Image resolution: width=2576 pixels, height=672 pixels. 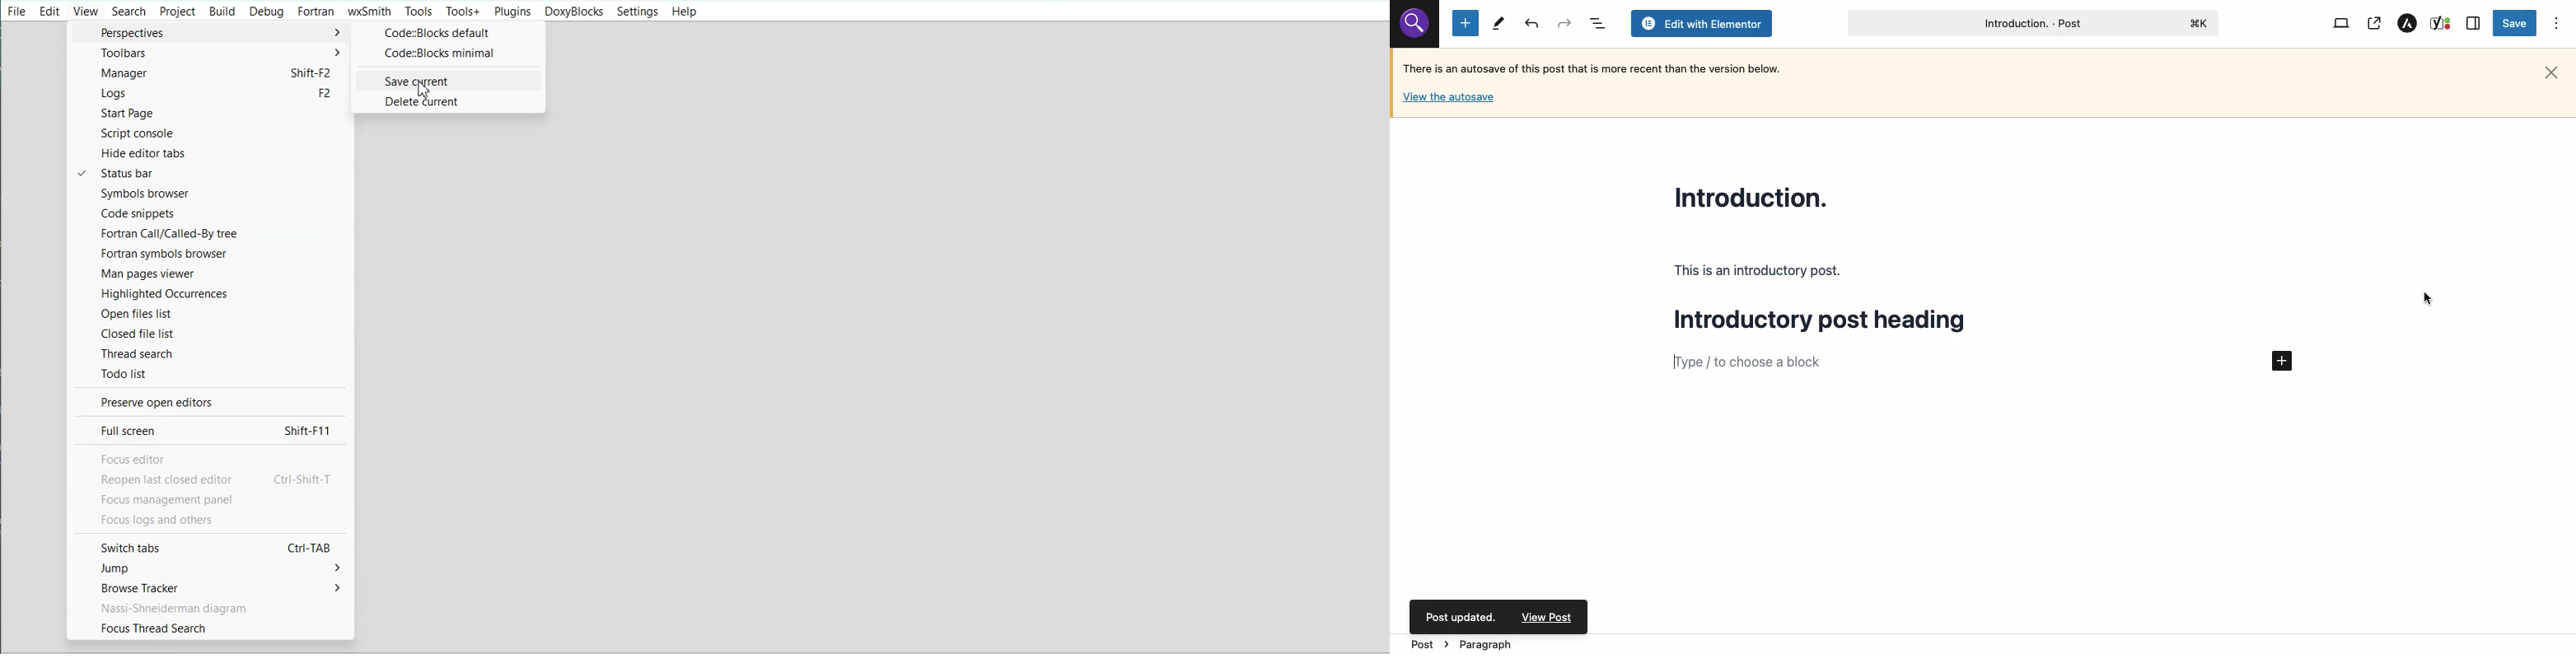 What do you see at coordinates (2427, 297) in the screenshot?
I see `cursor` at bounding box center [2427, 297].